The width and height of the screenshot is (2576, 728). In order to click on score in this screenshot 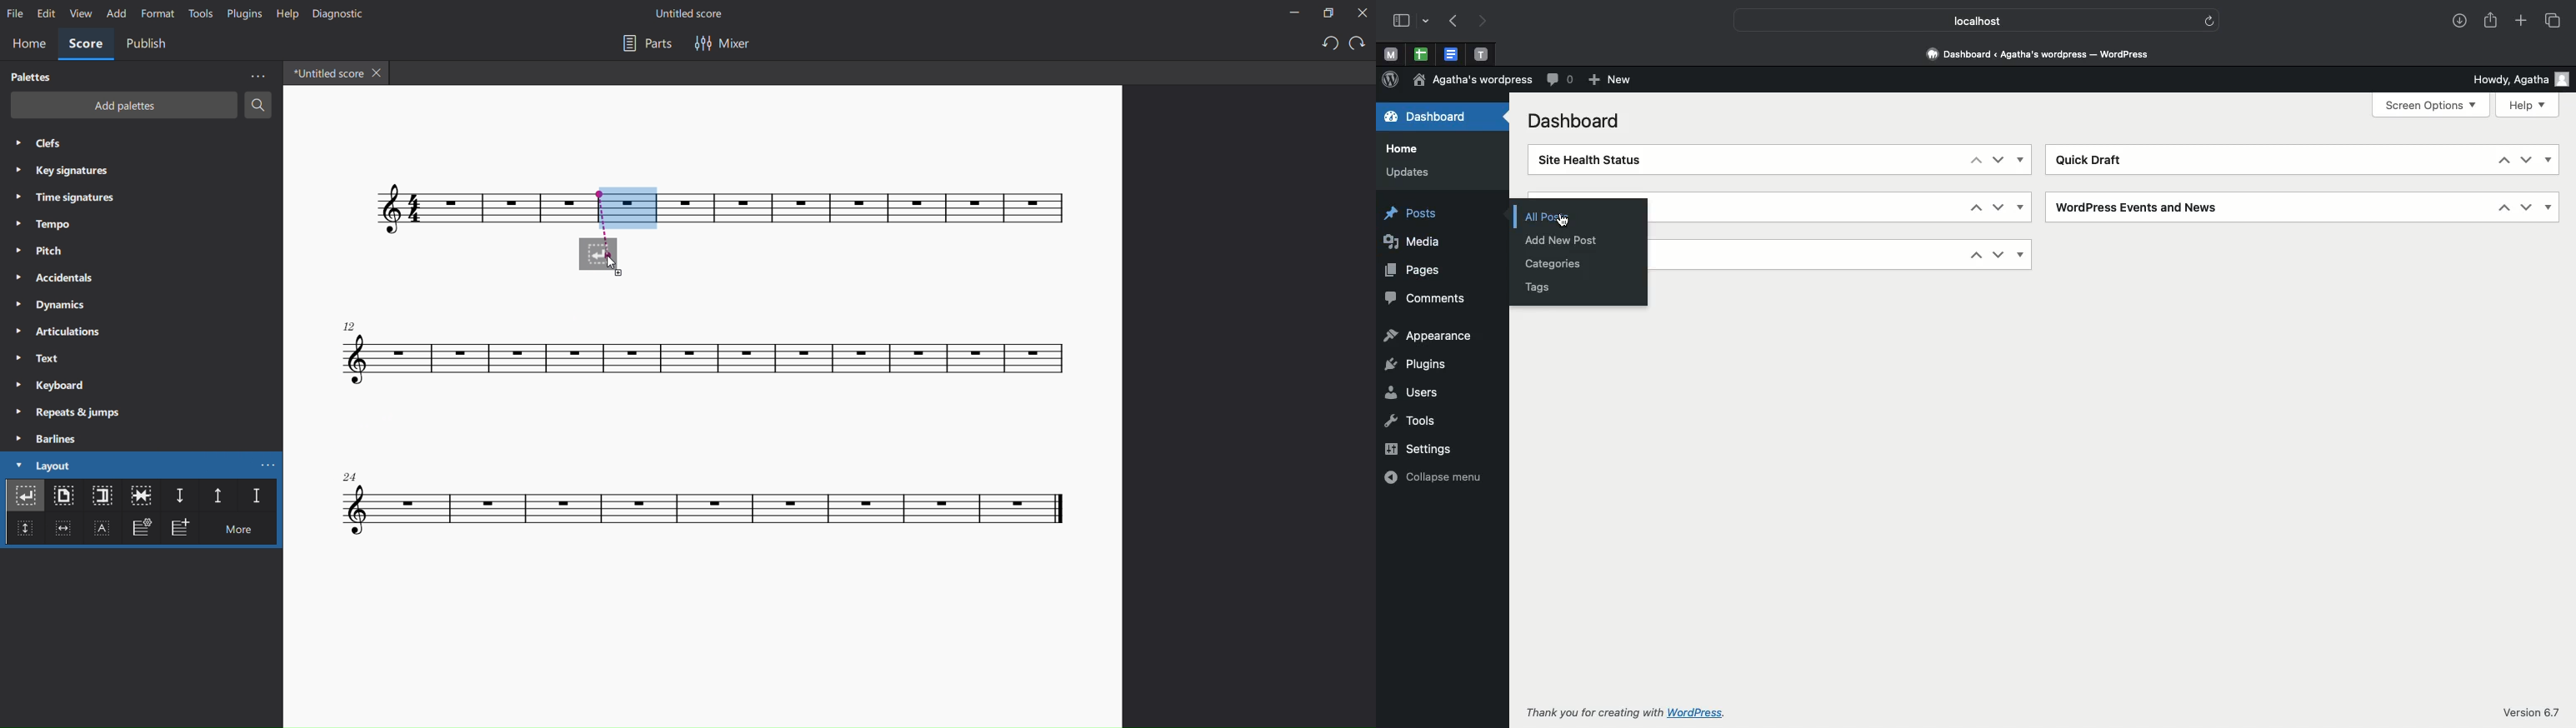, I will do `click(708, 509)`.